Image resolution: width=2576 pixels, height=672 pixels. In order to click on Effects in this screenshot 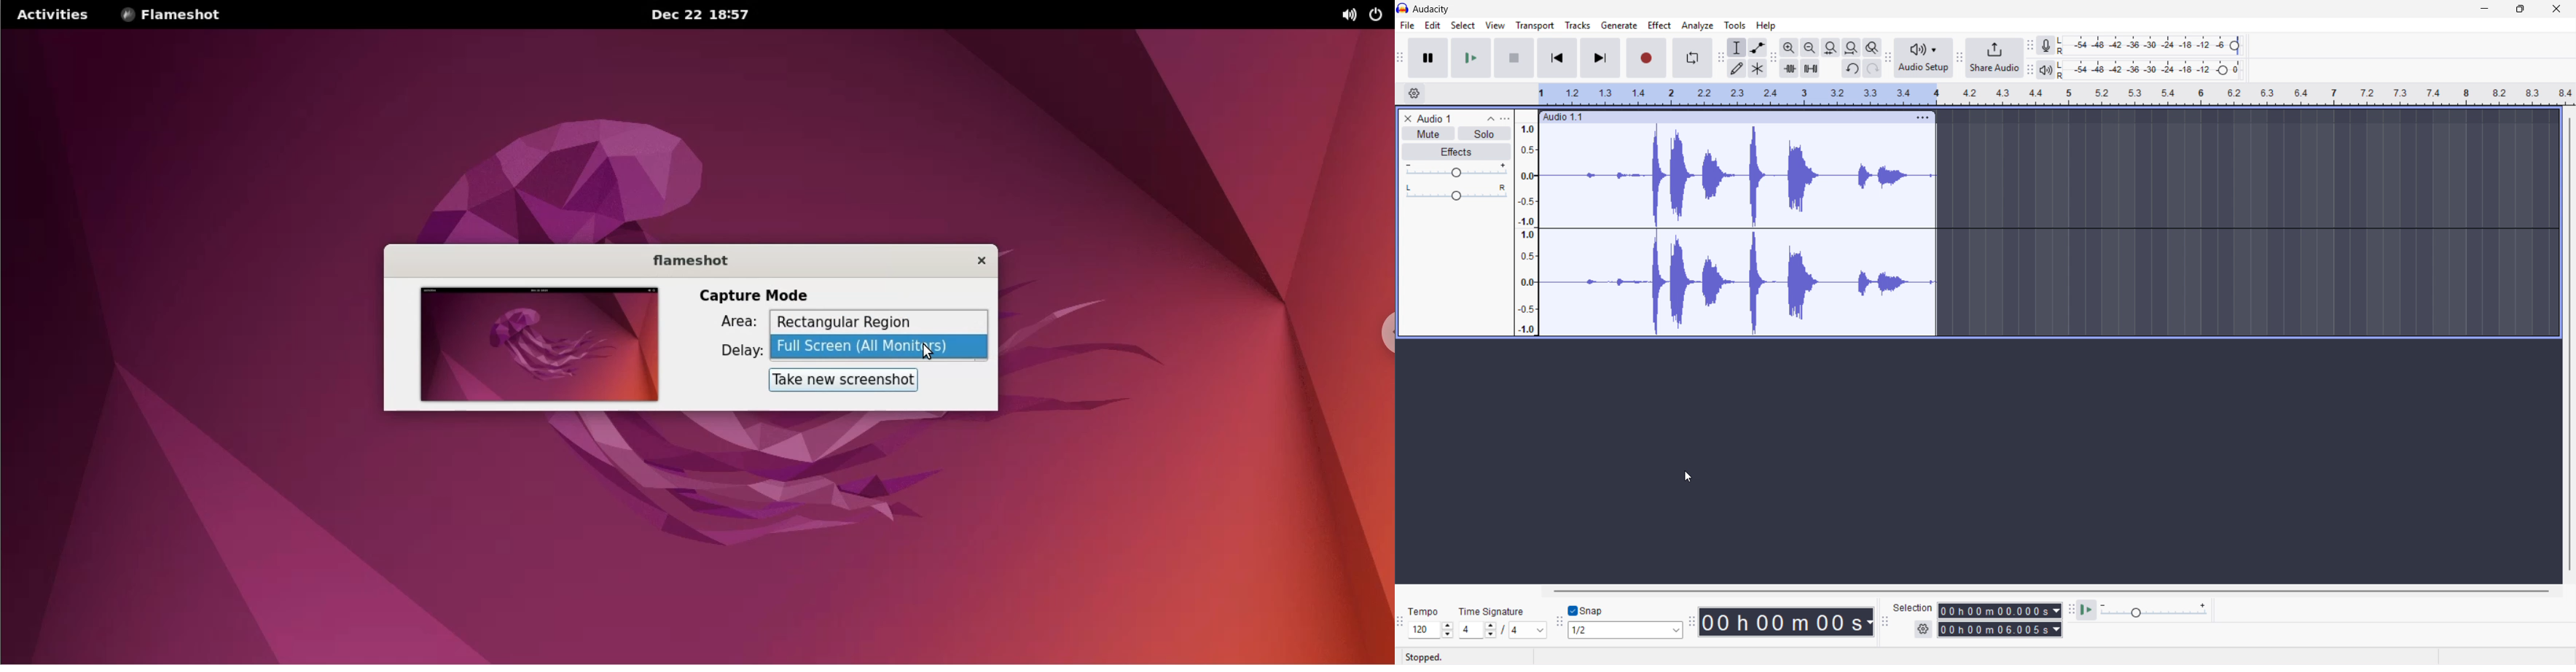, I will do `click(1457, 153)`.